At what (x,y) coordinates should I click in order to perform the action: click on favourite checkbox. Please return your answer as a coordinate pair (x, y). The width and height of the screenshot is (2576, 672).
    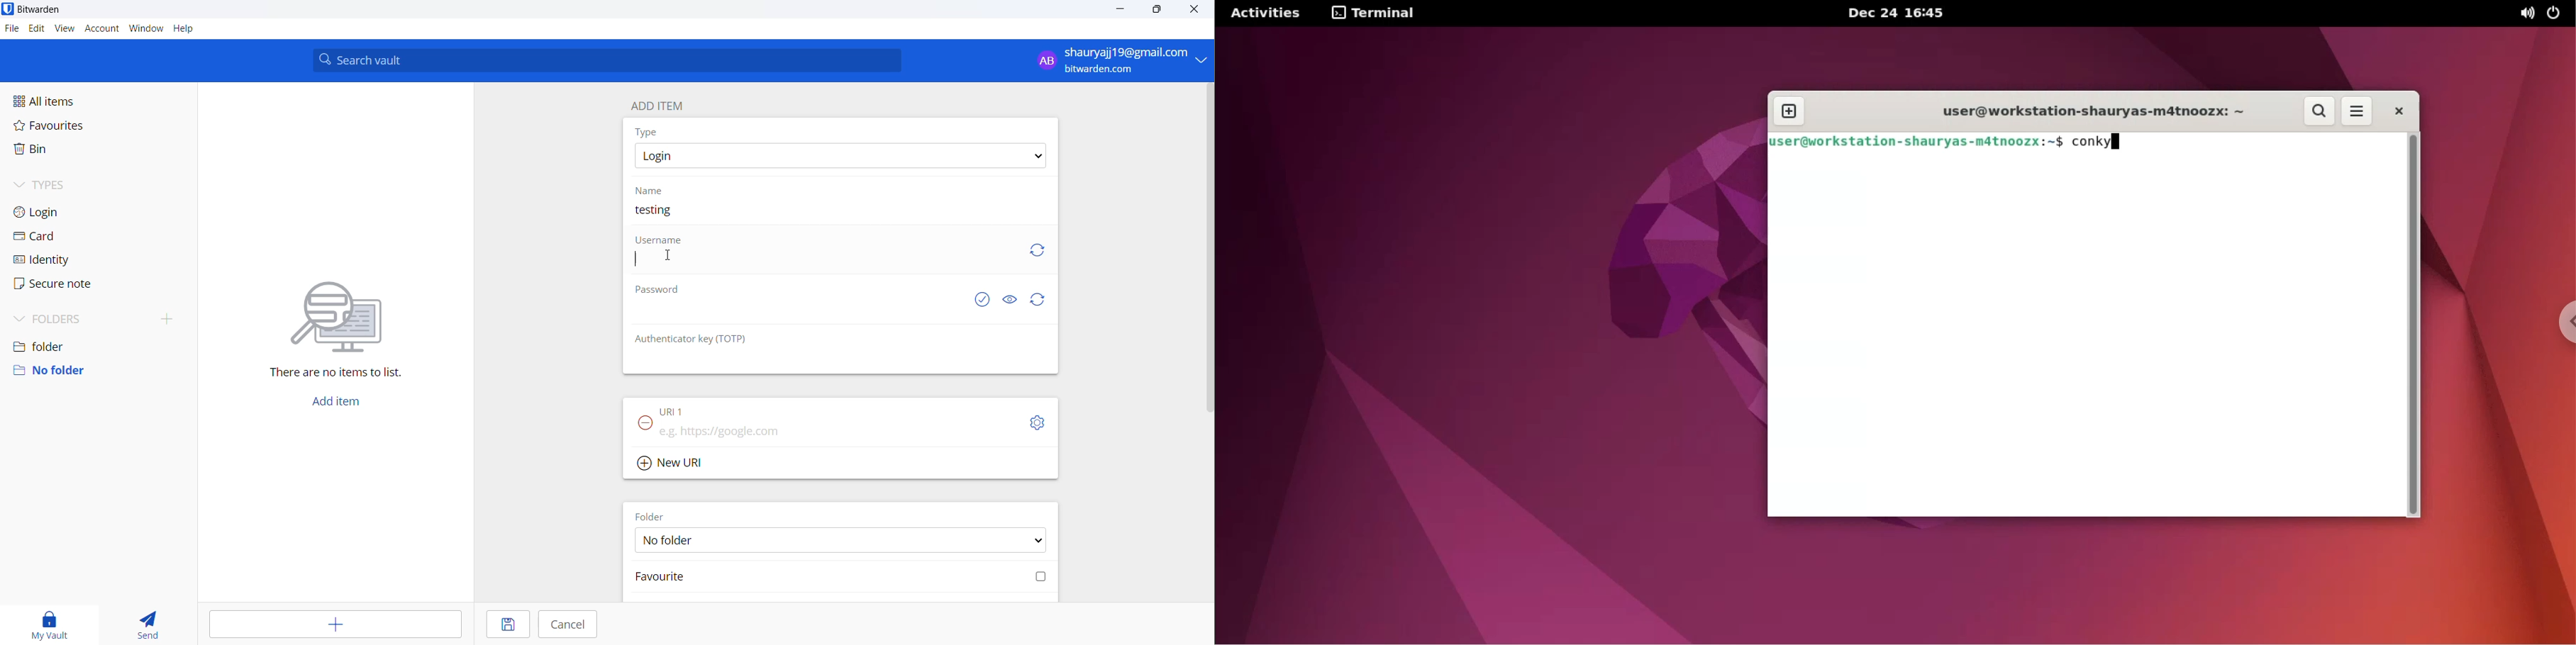
    Looking at the image, I should click on (843, 577).